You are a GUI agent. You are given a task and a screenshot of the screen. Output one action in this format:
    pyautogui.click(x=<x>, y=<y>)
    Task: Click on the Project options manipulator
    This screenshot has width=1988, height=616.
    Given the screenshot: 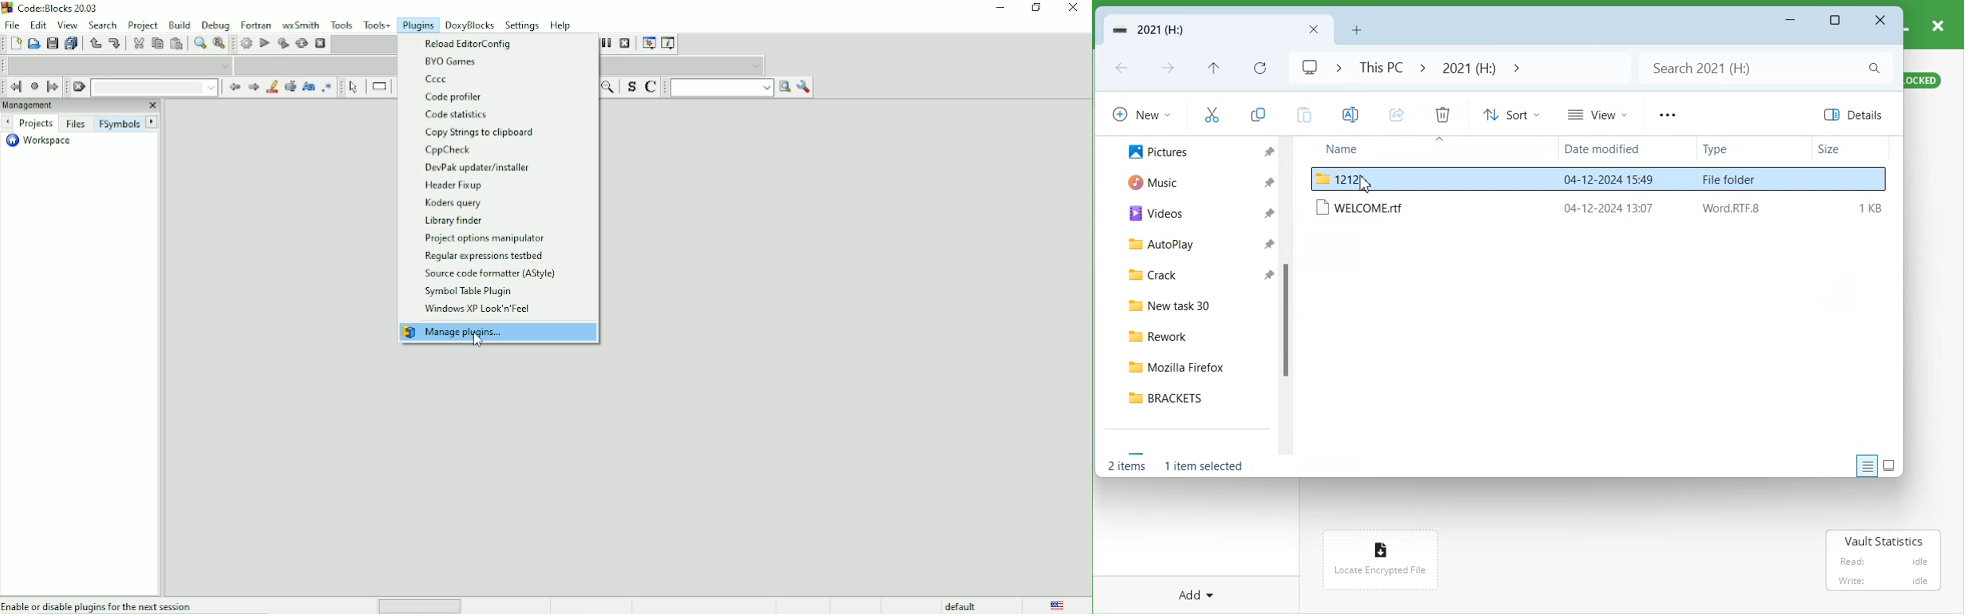 What is the action you would take?
    pyautogui.click(x=482, y=239)
    